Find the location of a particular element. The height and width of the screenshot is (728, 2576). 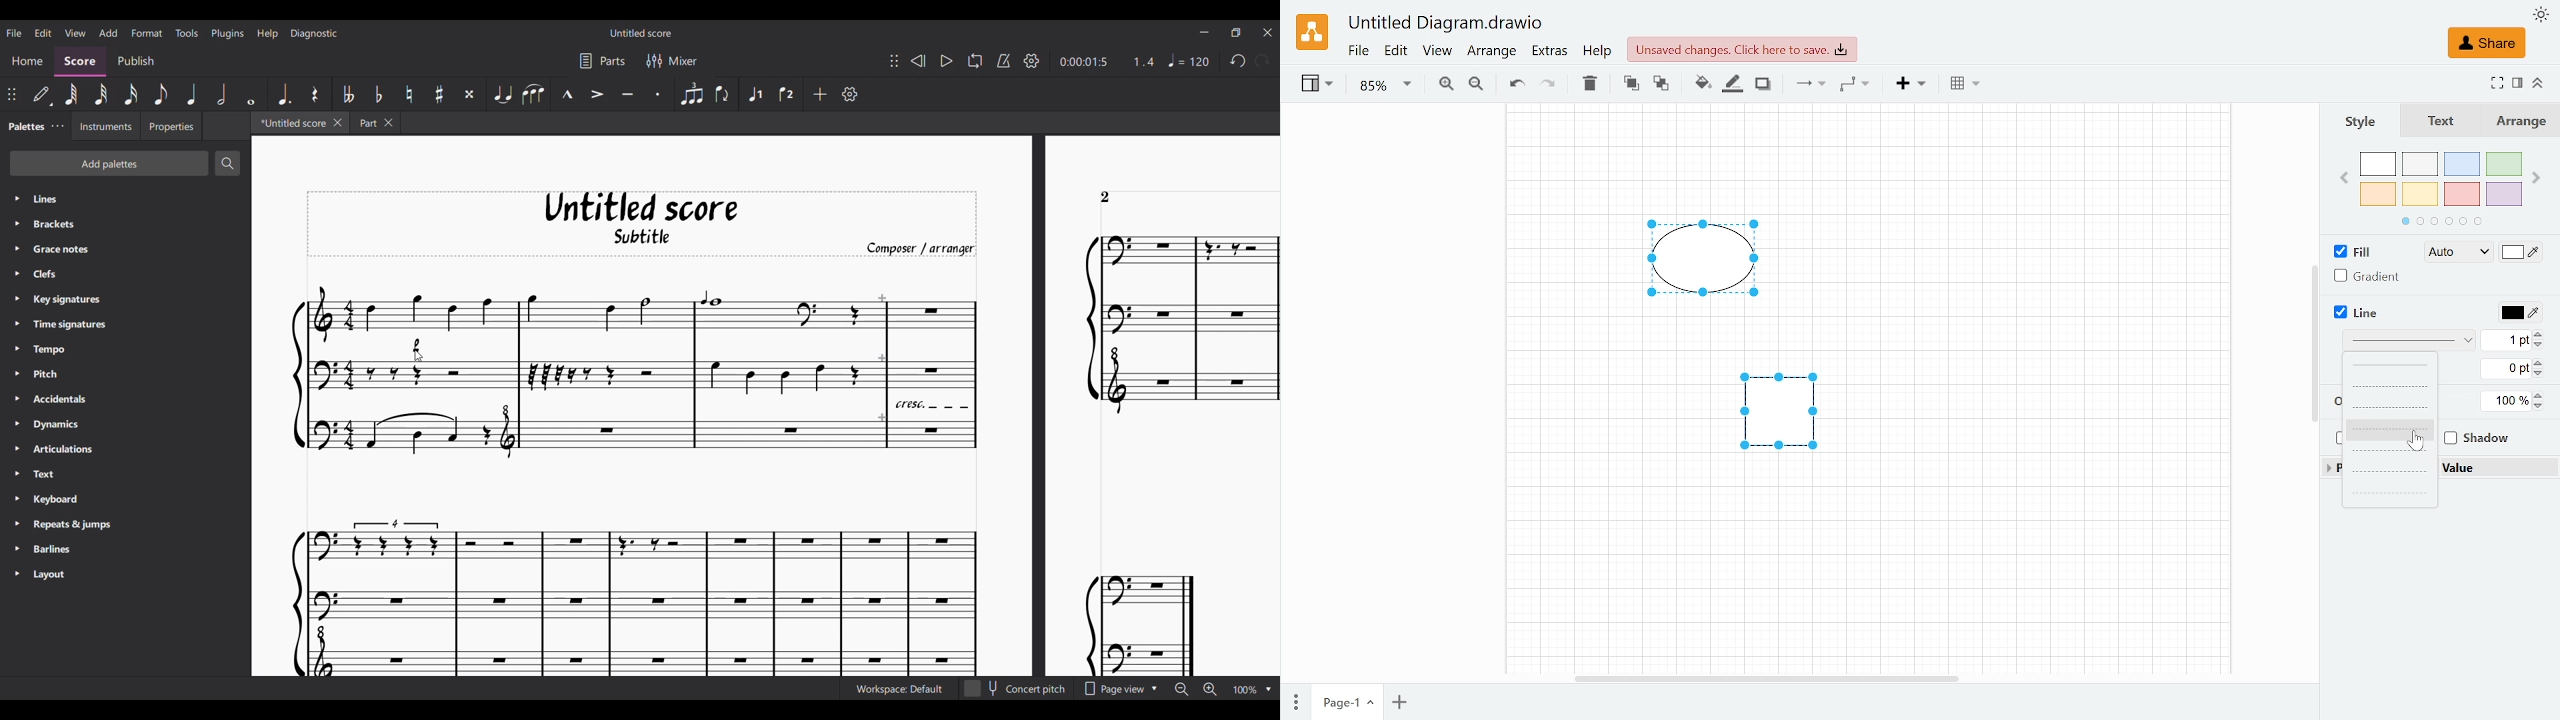

Add oage is located at coordinates (1399, 704).